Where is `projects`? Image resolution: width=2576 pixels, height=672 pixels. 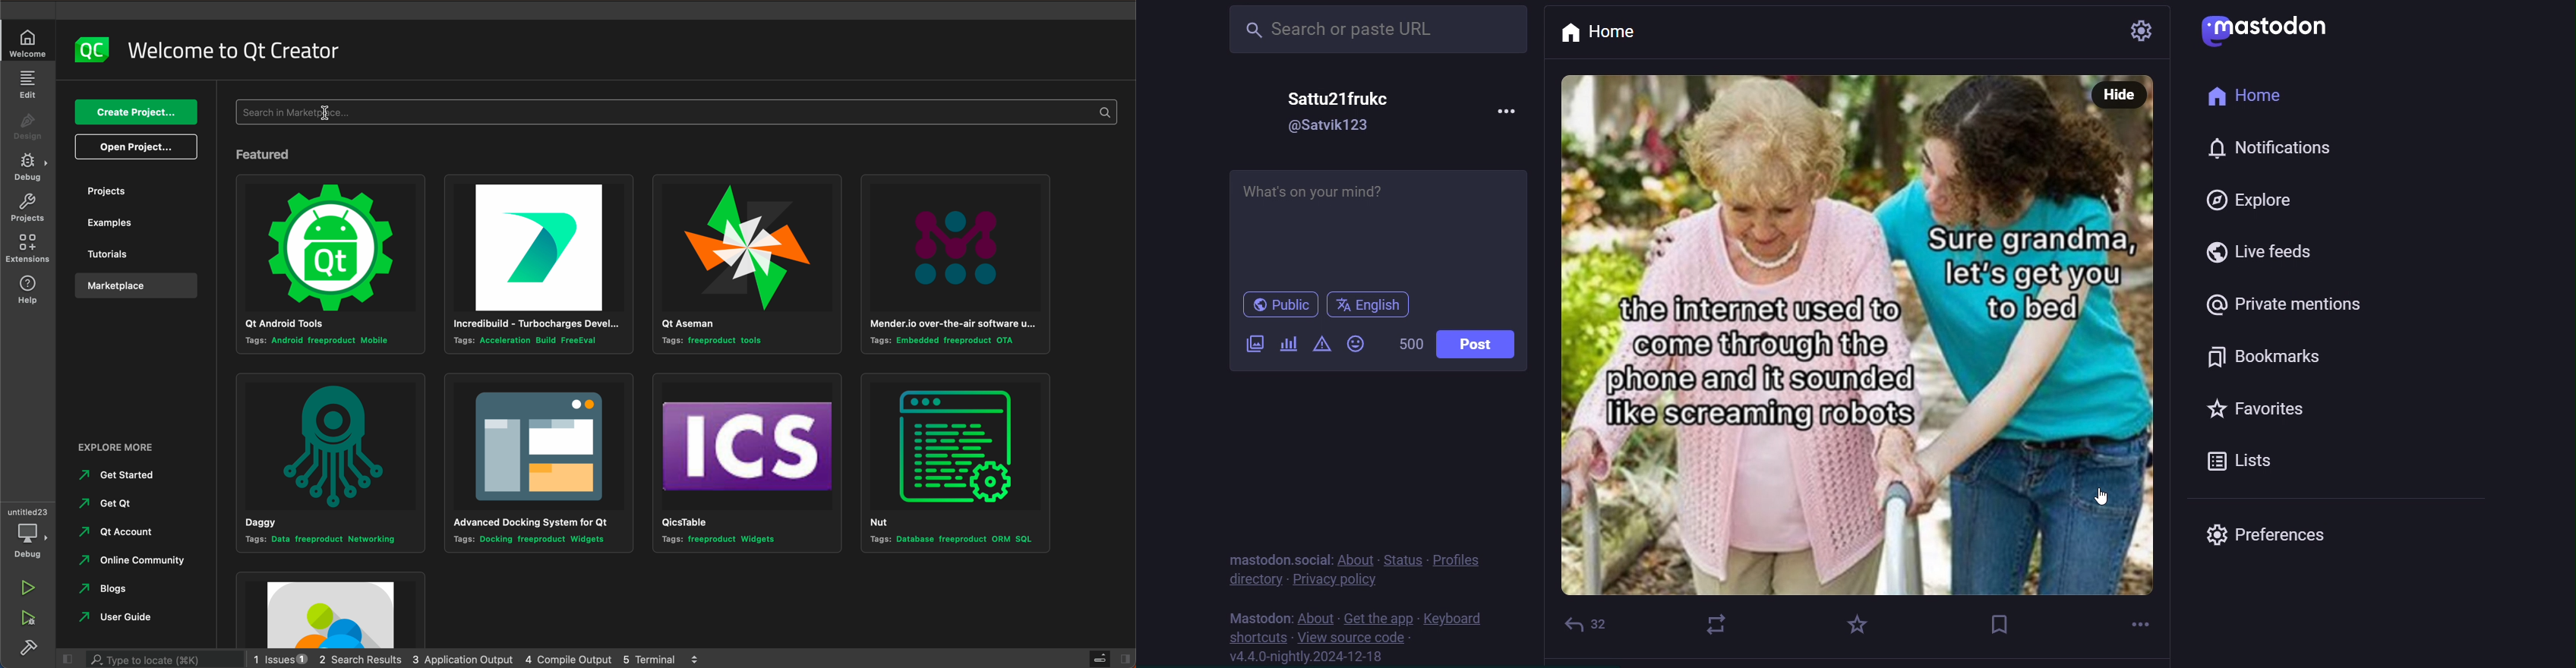 projects is located at coordinates (26, 209).